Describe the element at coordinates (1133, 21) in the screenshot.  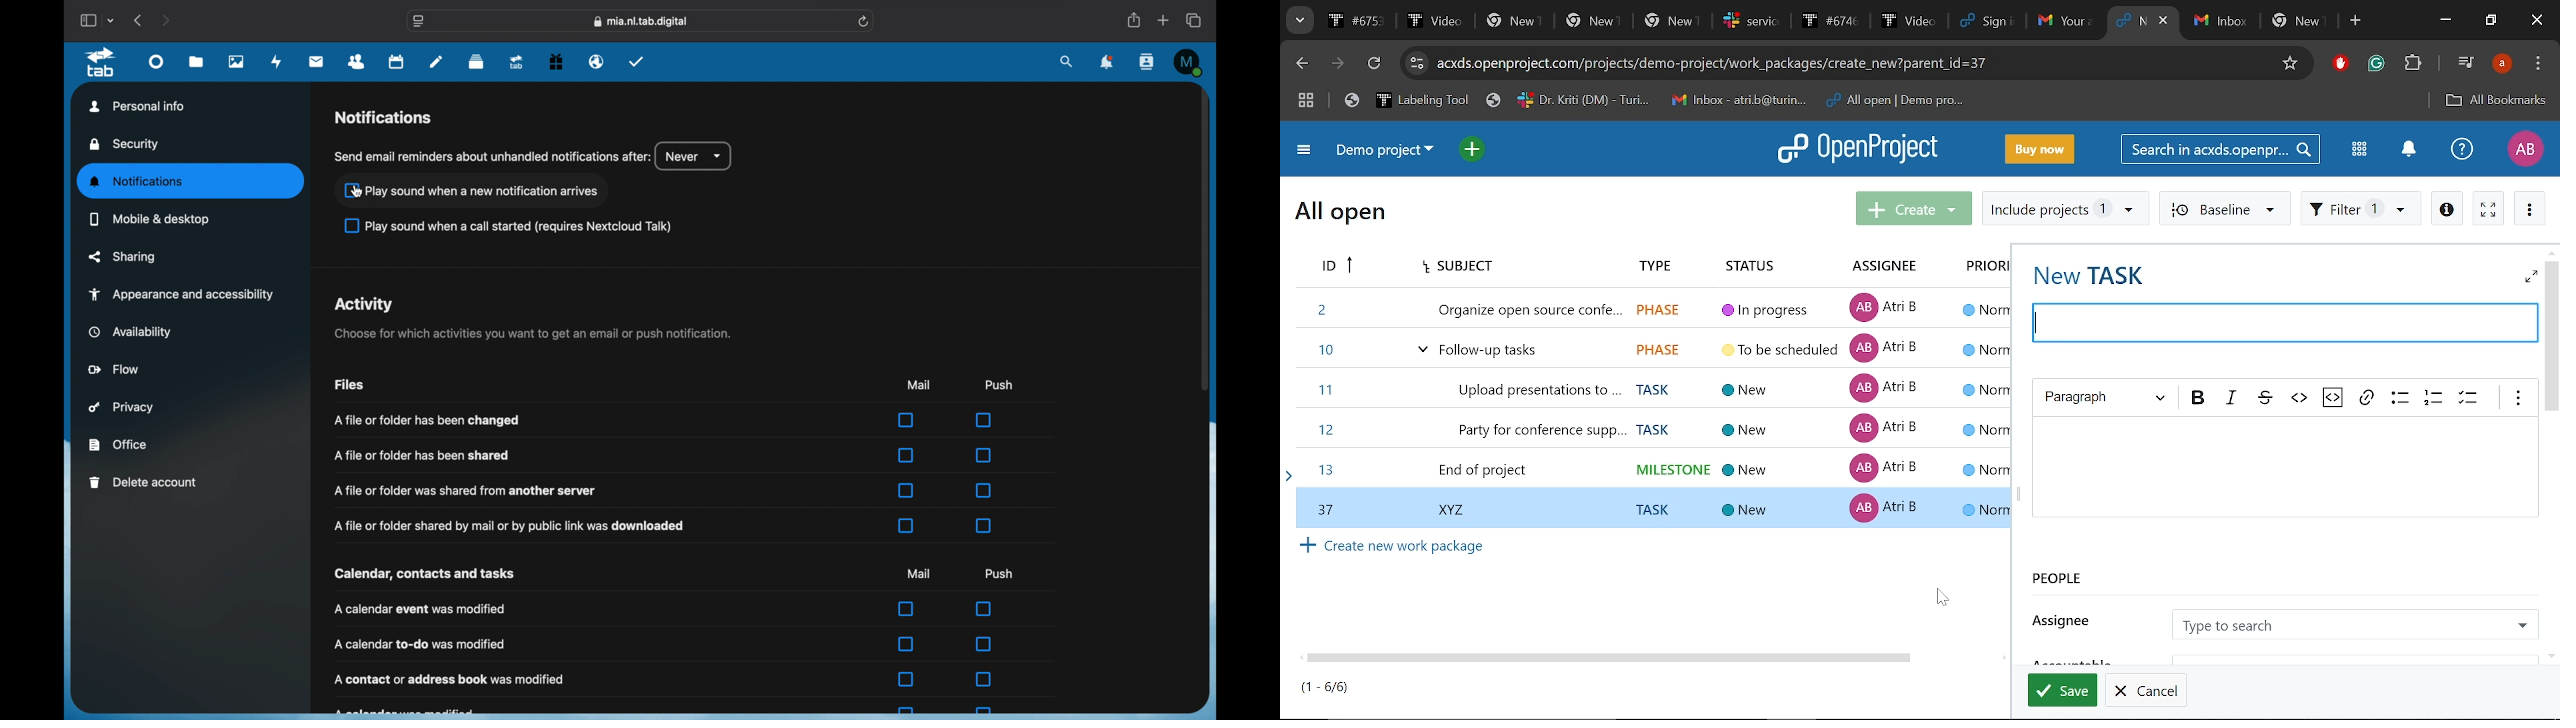
I see `share` at that location.